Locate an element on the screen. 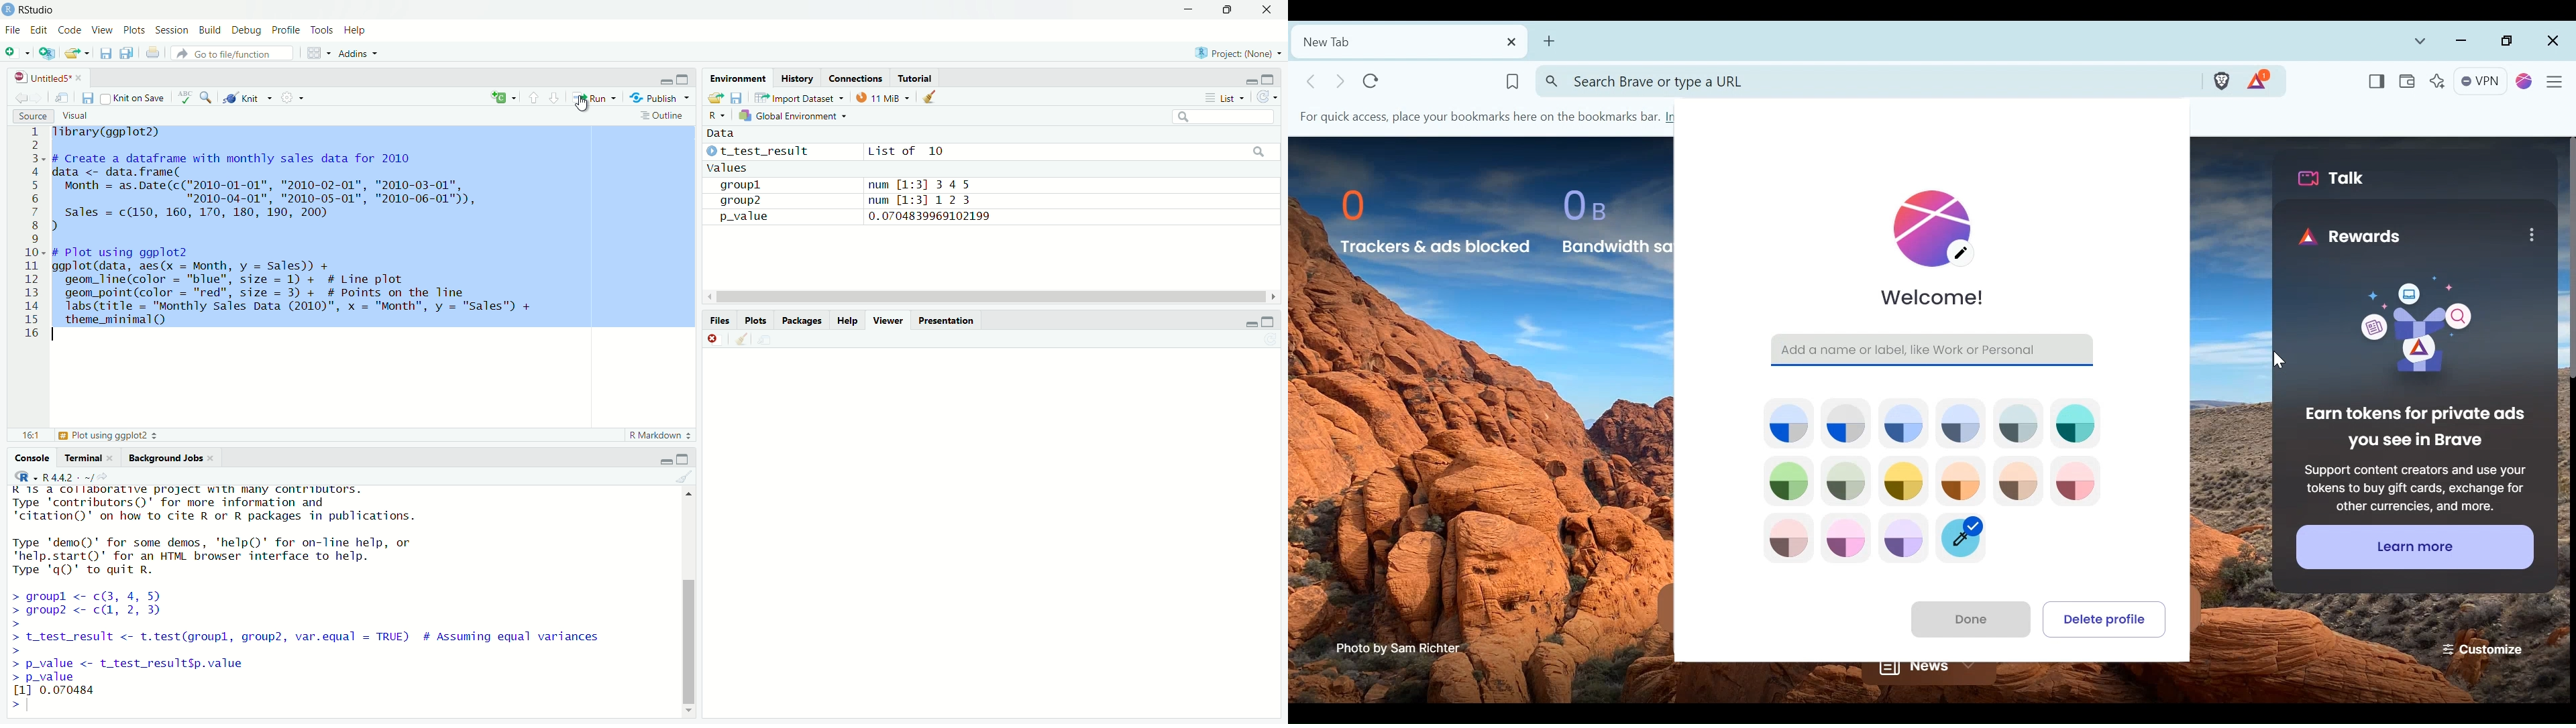 The image size is (2576, 728). close is located at coordinates (1264, 12).